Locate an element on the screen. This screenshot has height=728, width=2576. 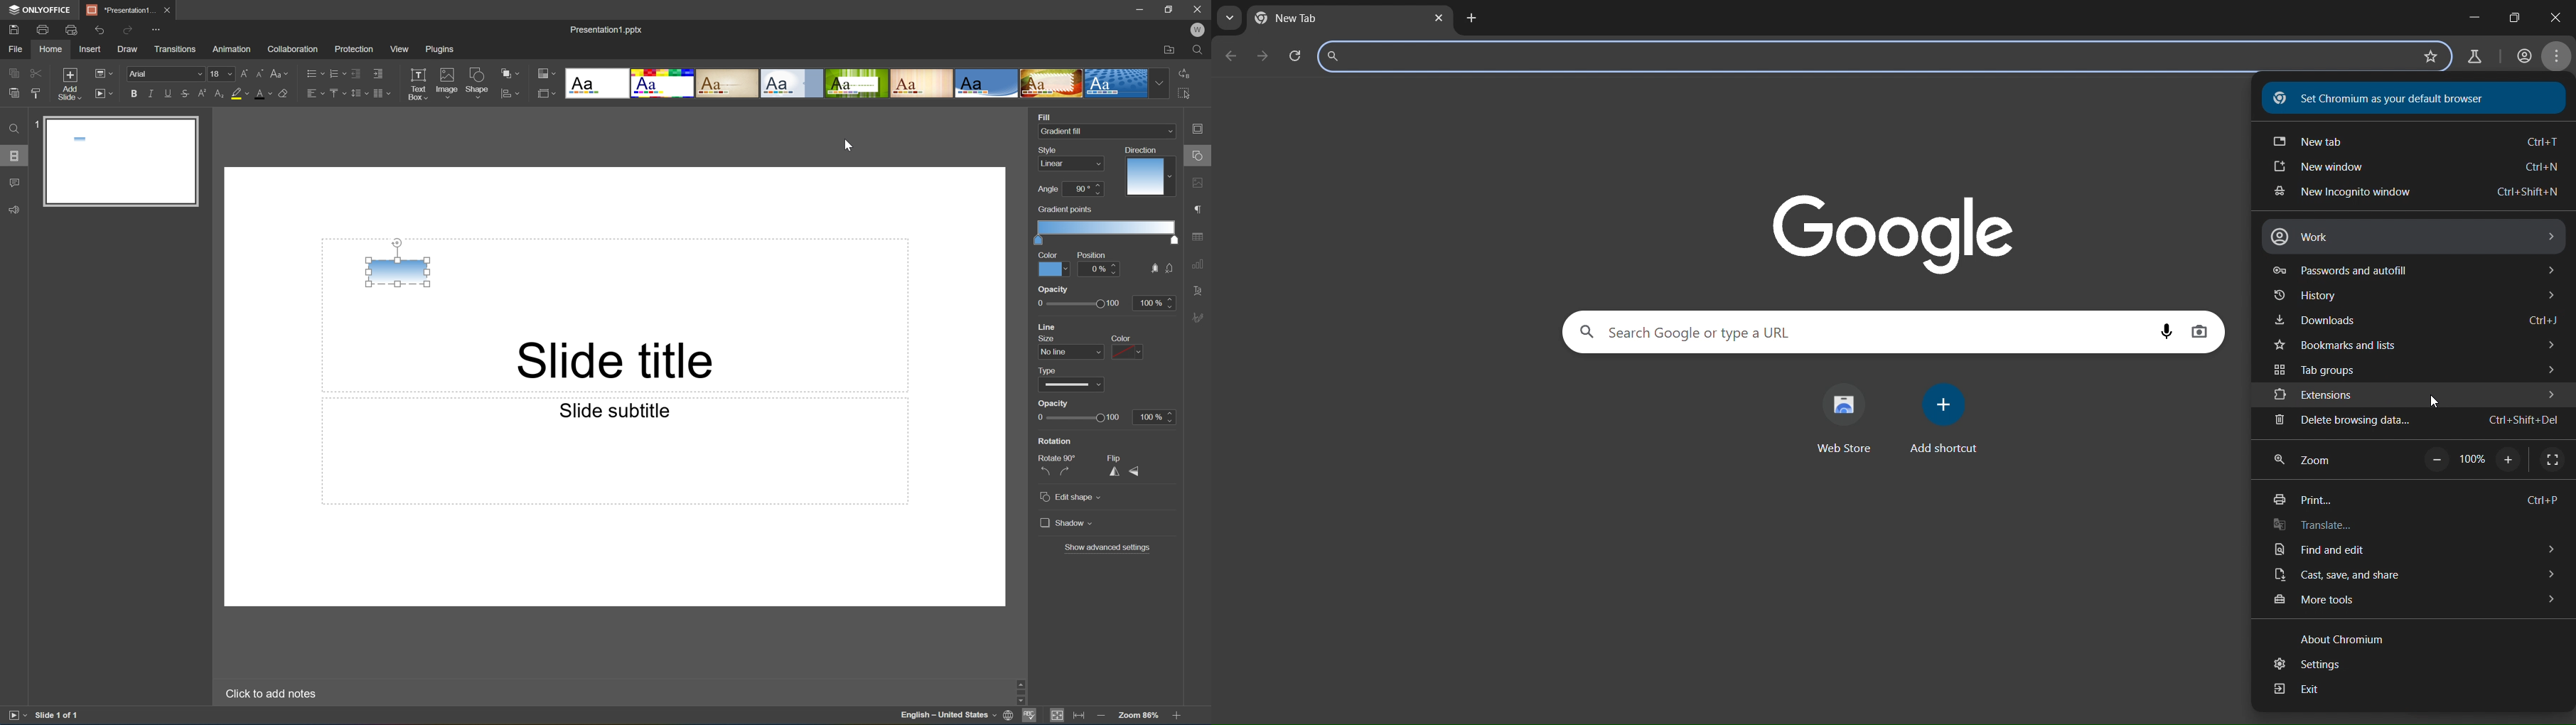
Rotate 90° clockwise is located at coordinates (1067, 471).